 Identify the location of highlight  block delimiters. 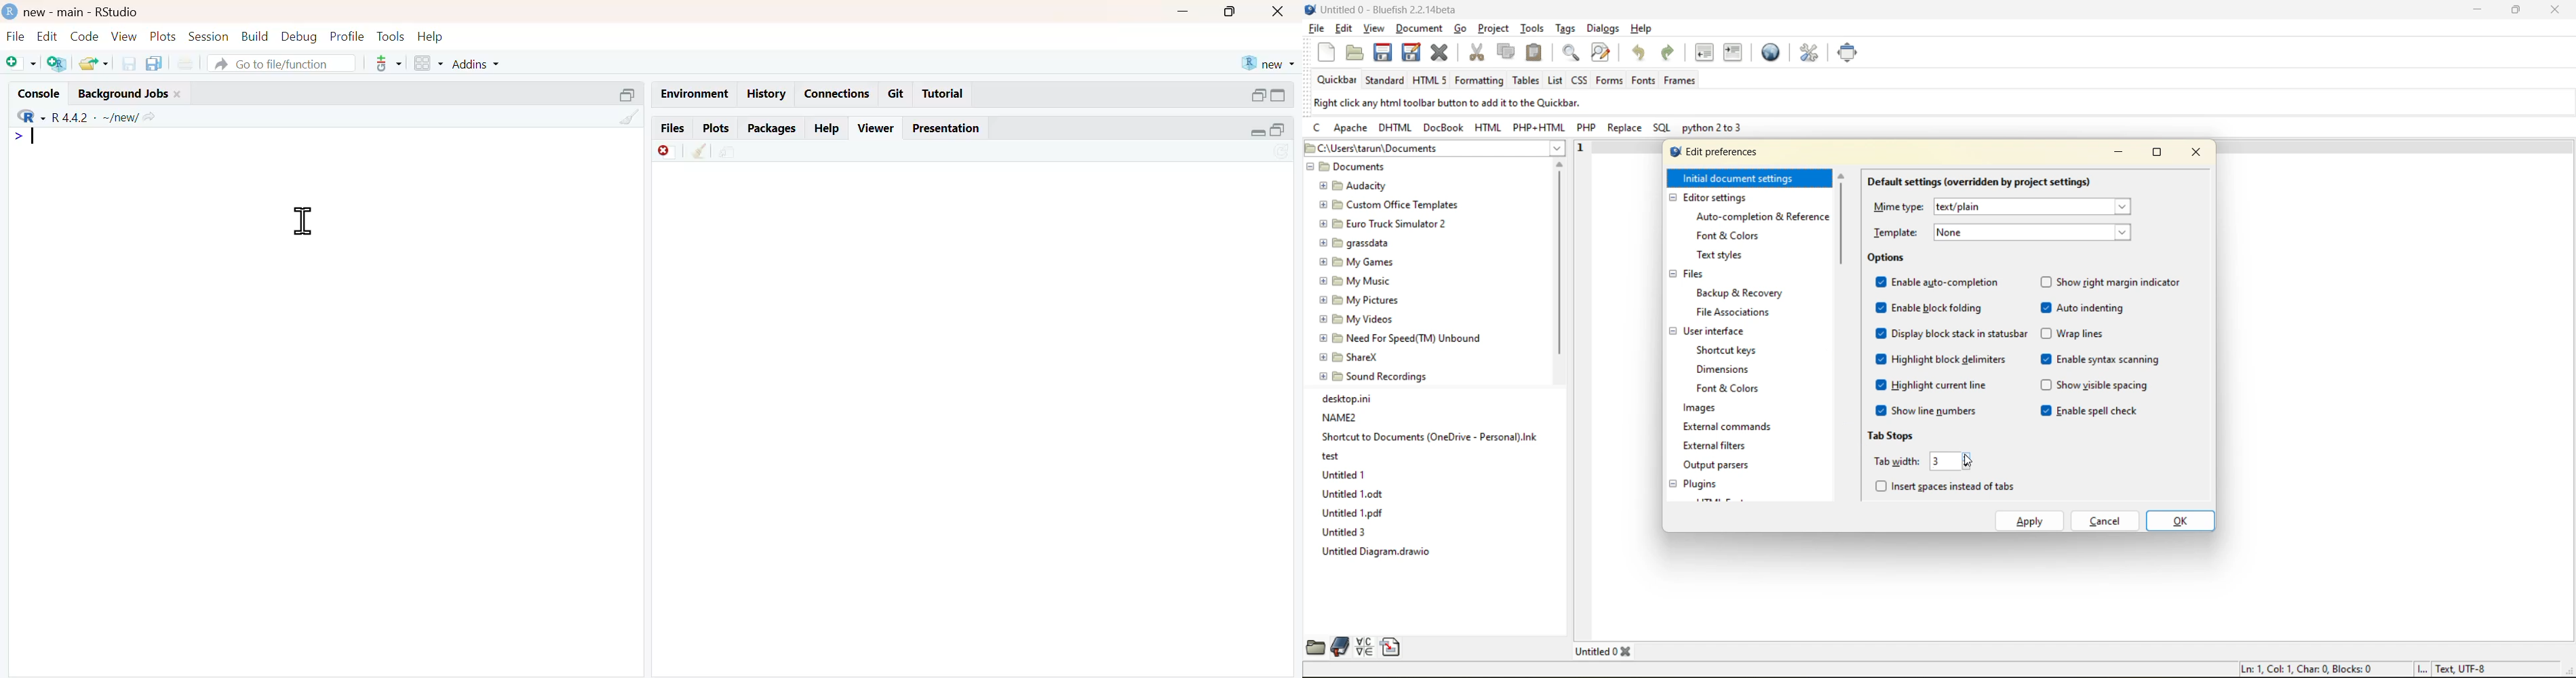
(1941, 360).